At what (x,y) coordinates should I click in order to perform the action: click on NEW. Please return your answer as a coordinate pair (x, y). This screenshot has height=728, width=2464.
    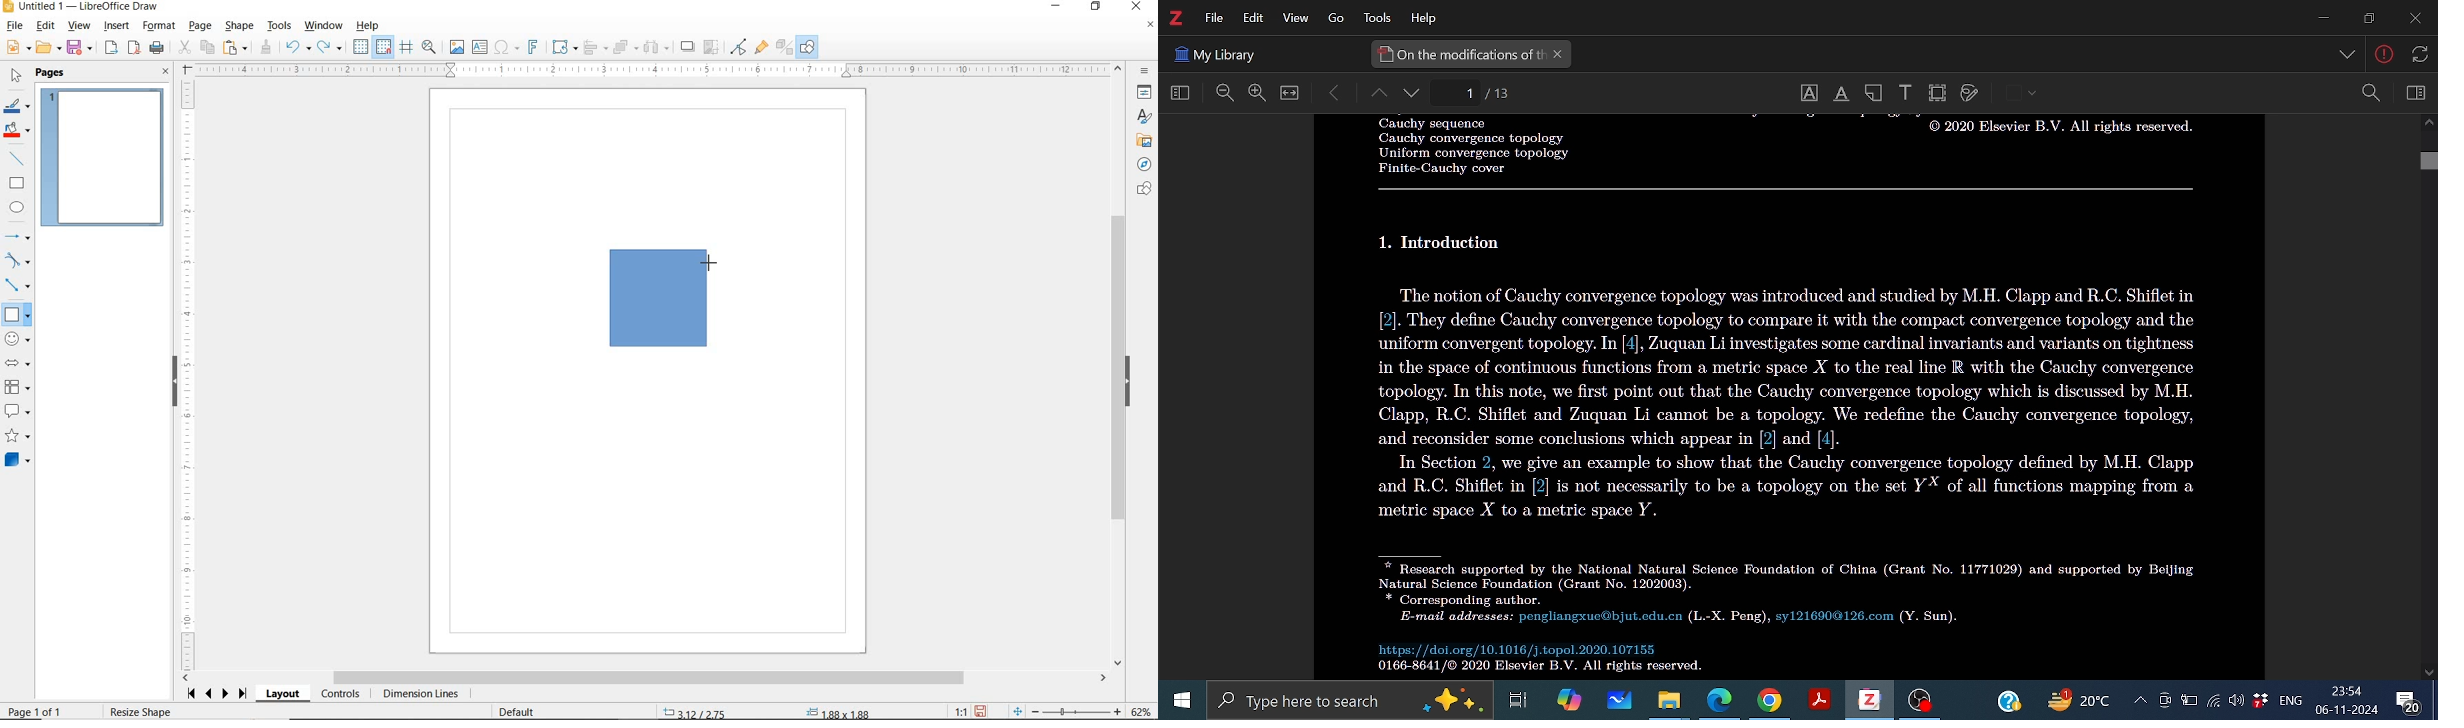
    Looking at the image, I should click on (17, 48).